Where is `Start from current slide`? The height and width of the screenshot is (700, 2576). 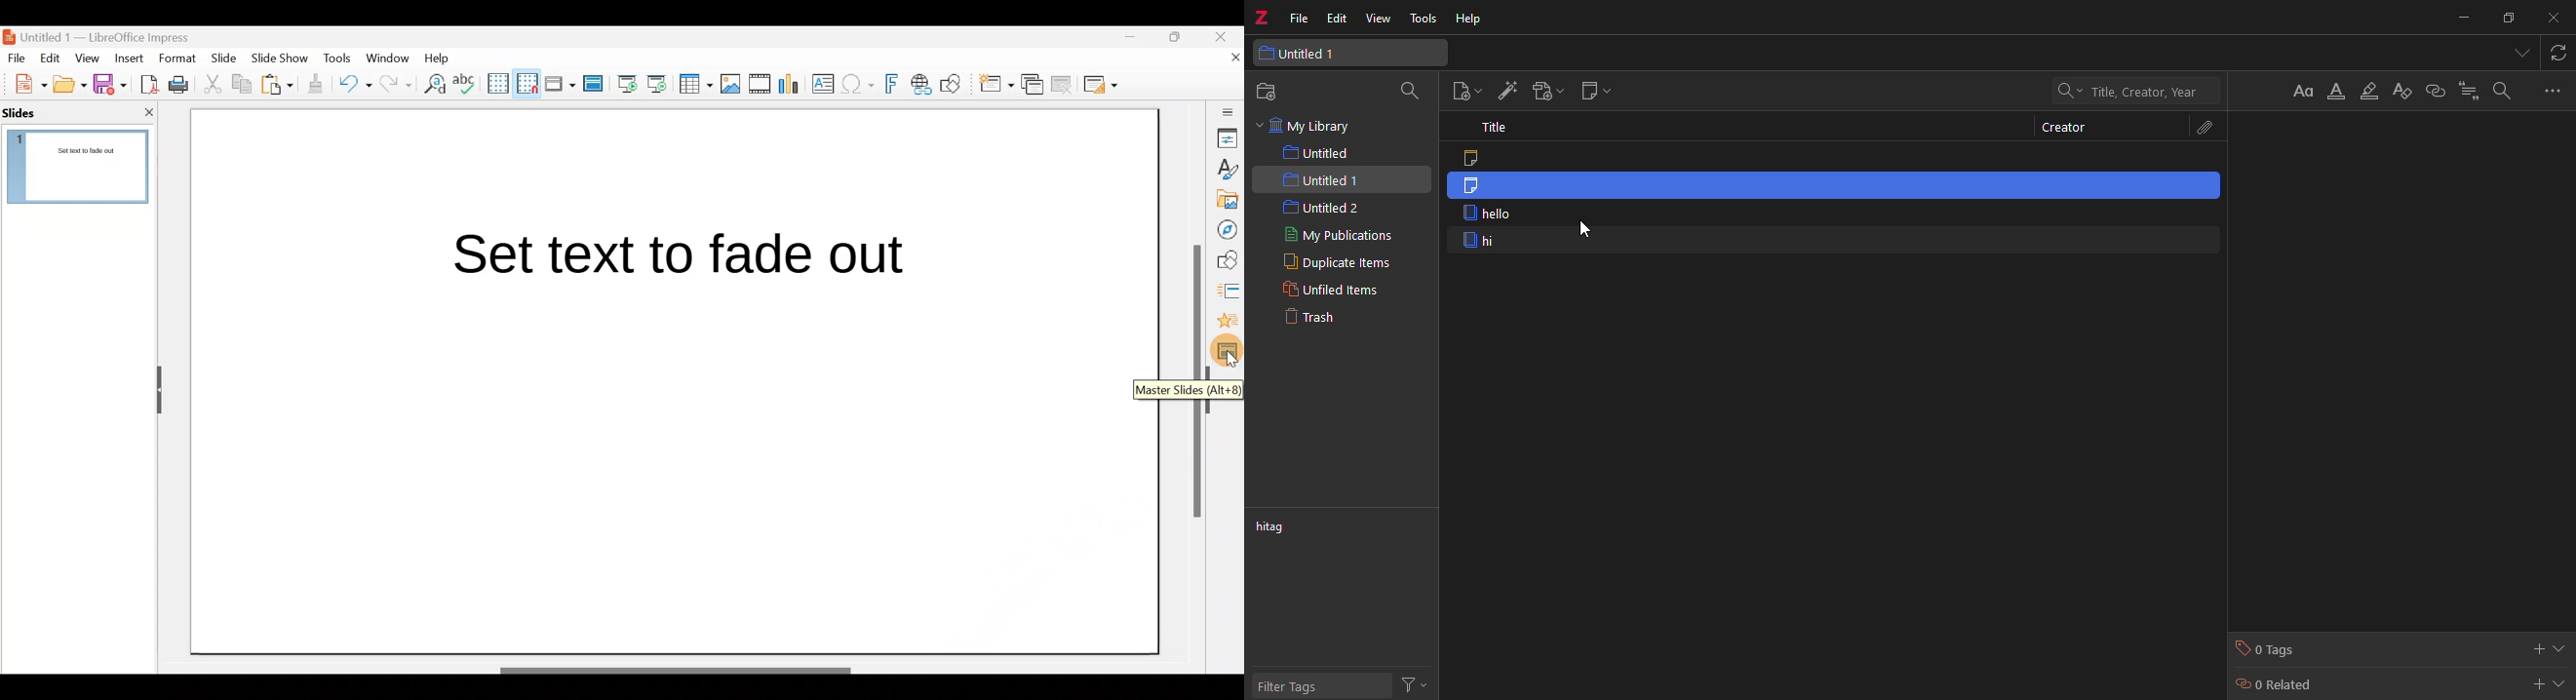 Start from current slide is located at coordinates (661, 83).